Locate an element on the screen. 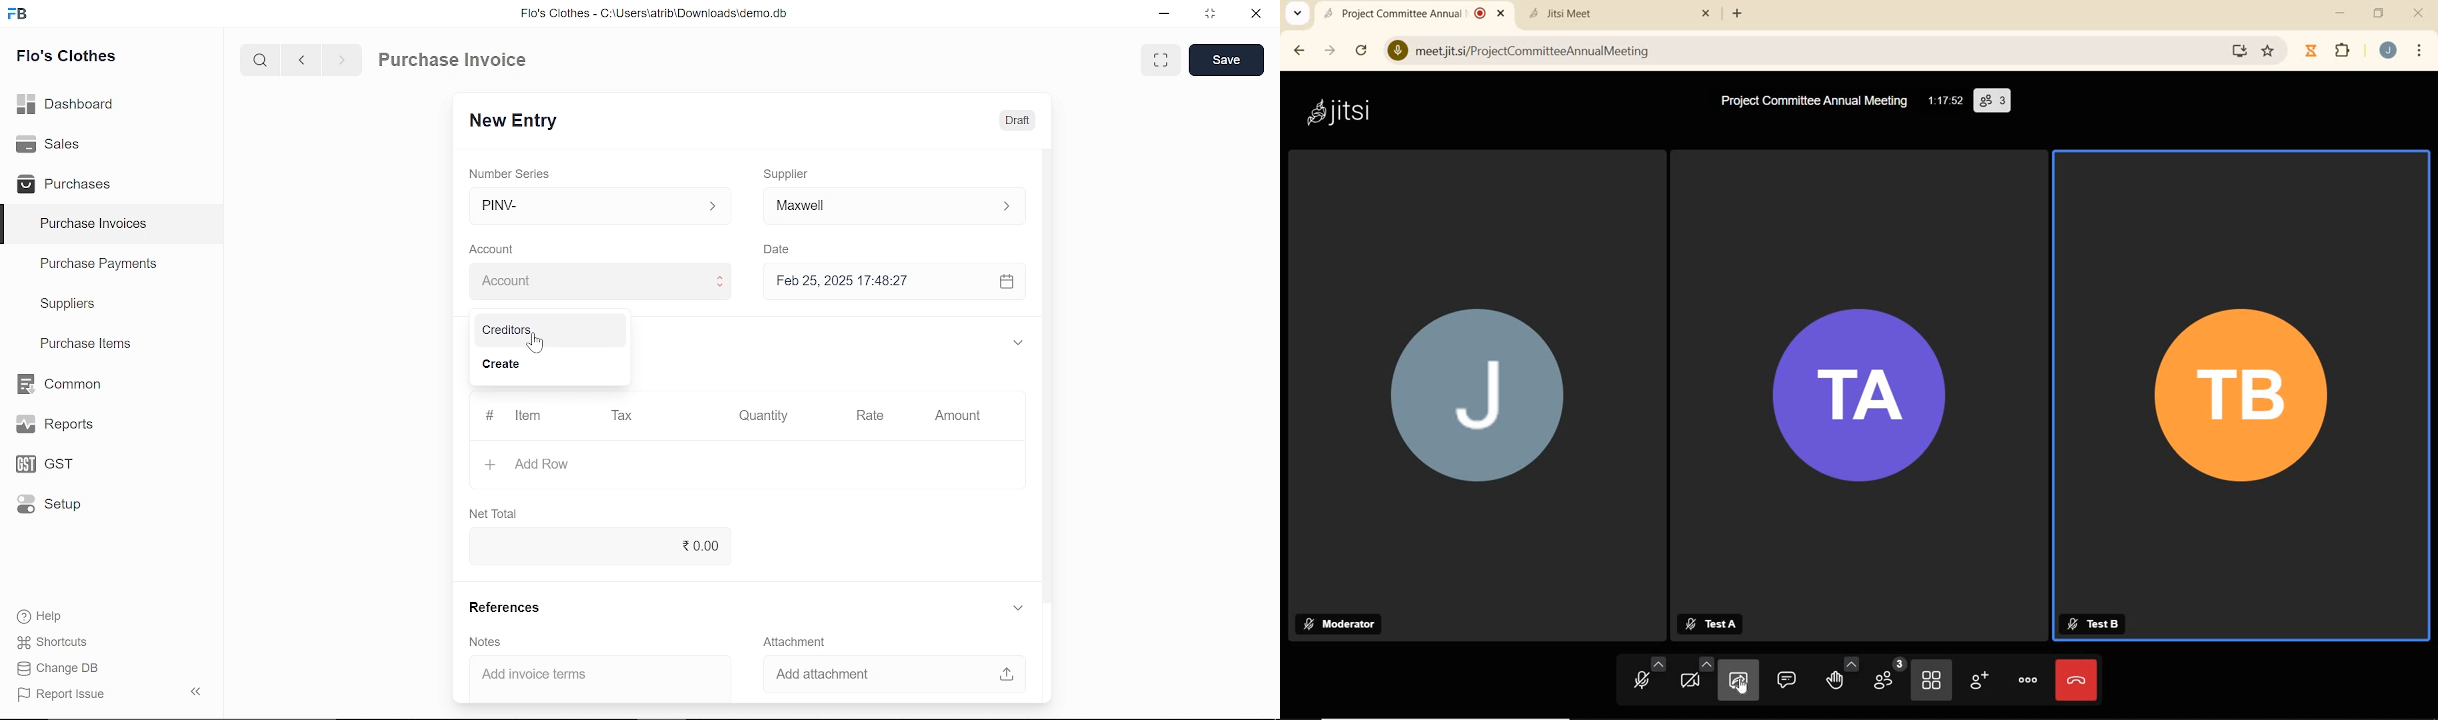  close is located at coordinates (1254, 16).